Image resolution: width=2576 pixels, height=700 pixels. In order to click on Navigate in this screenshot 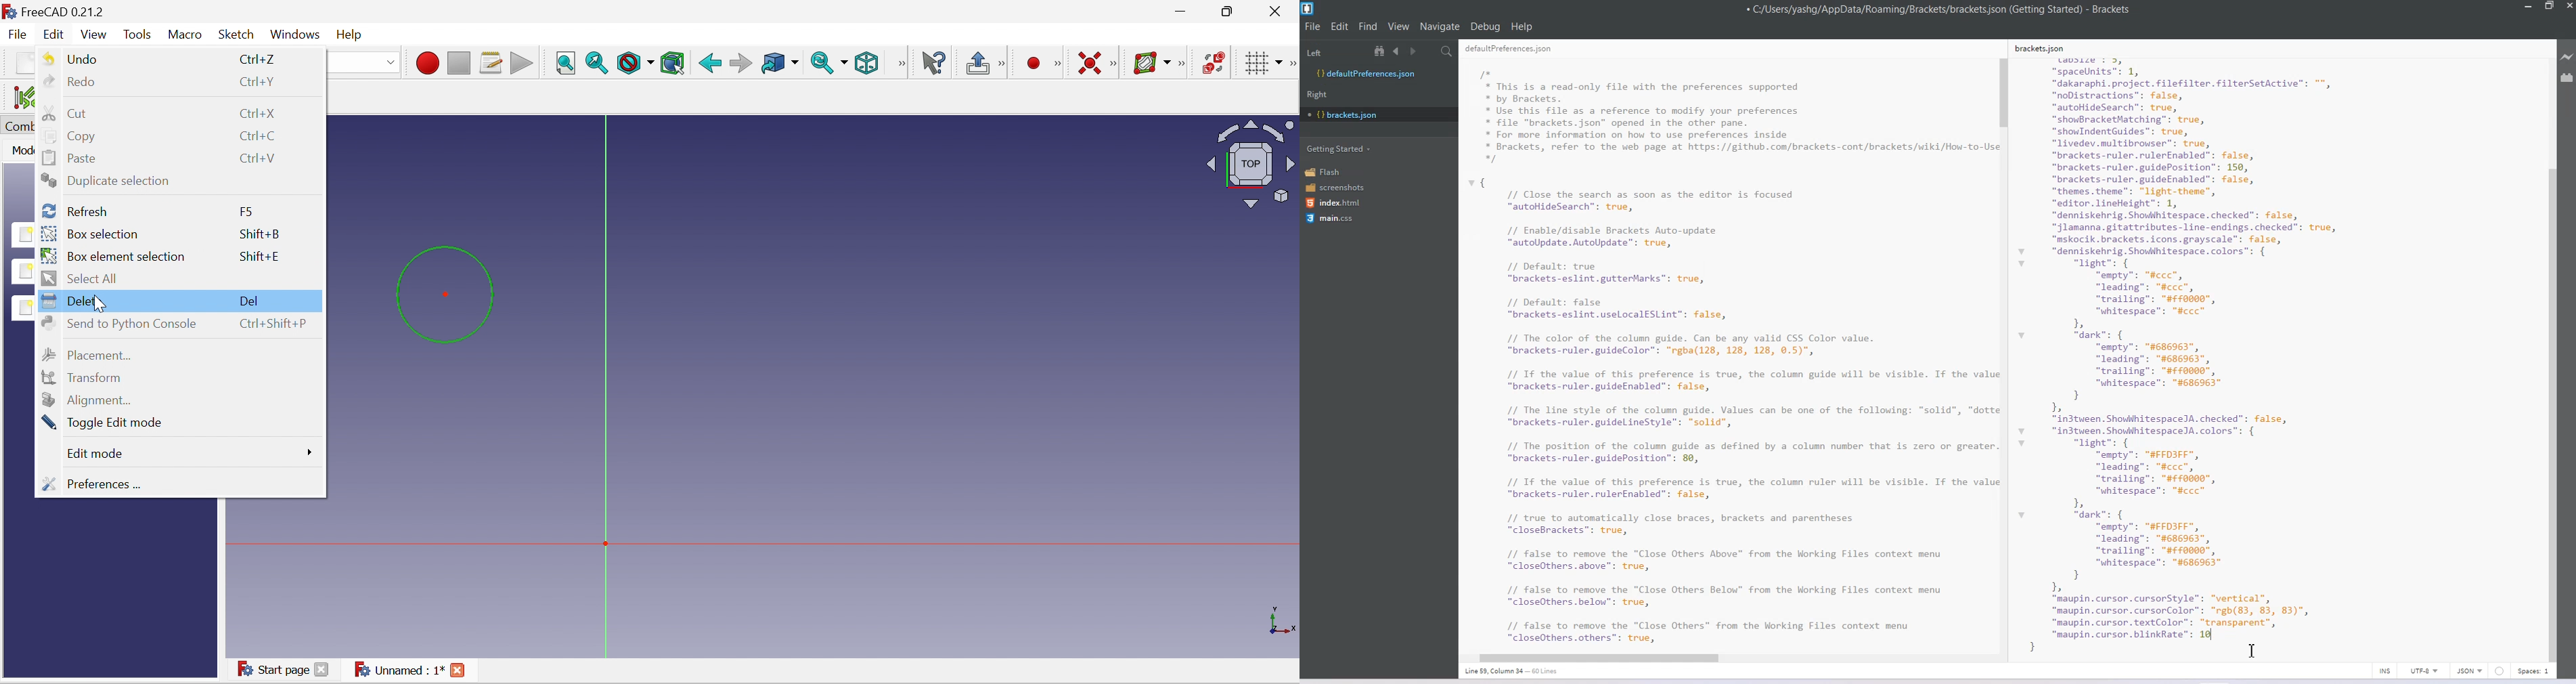, I will do `click(1441, 27)`.